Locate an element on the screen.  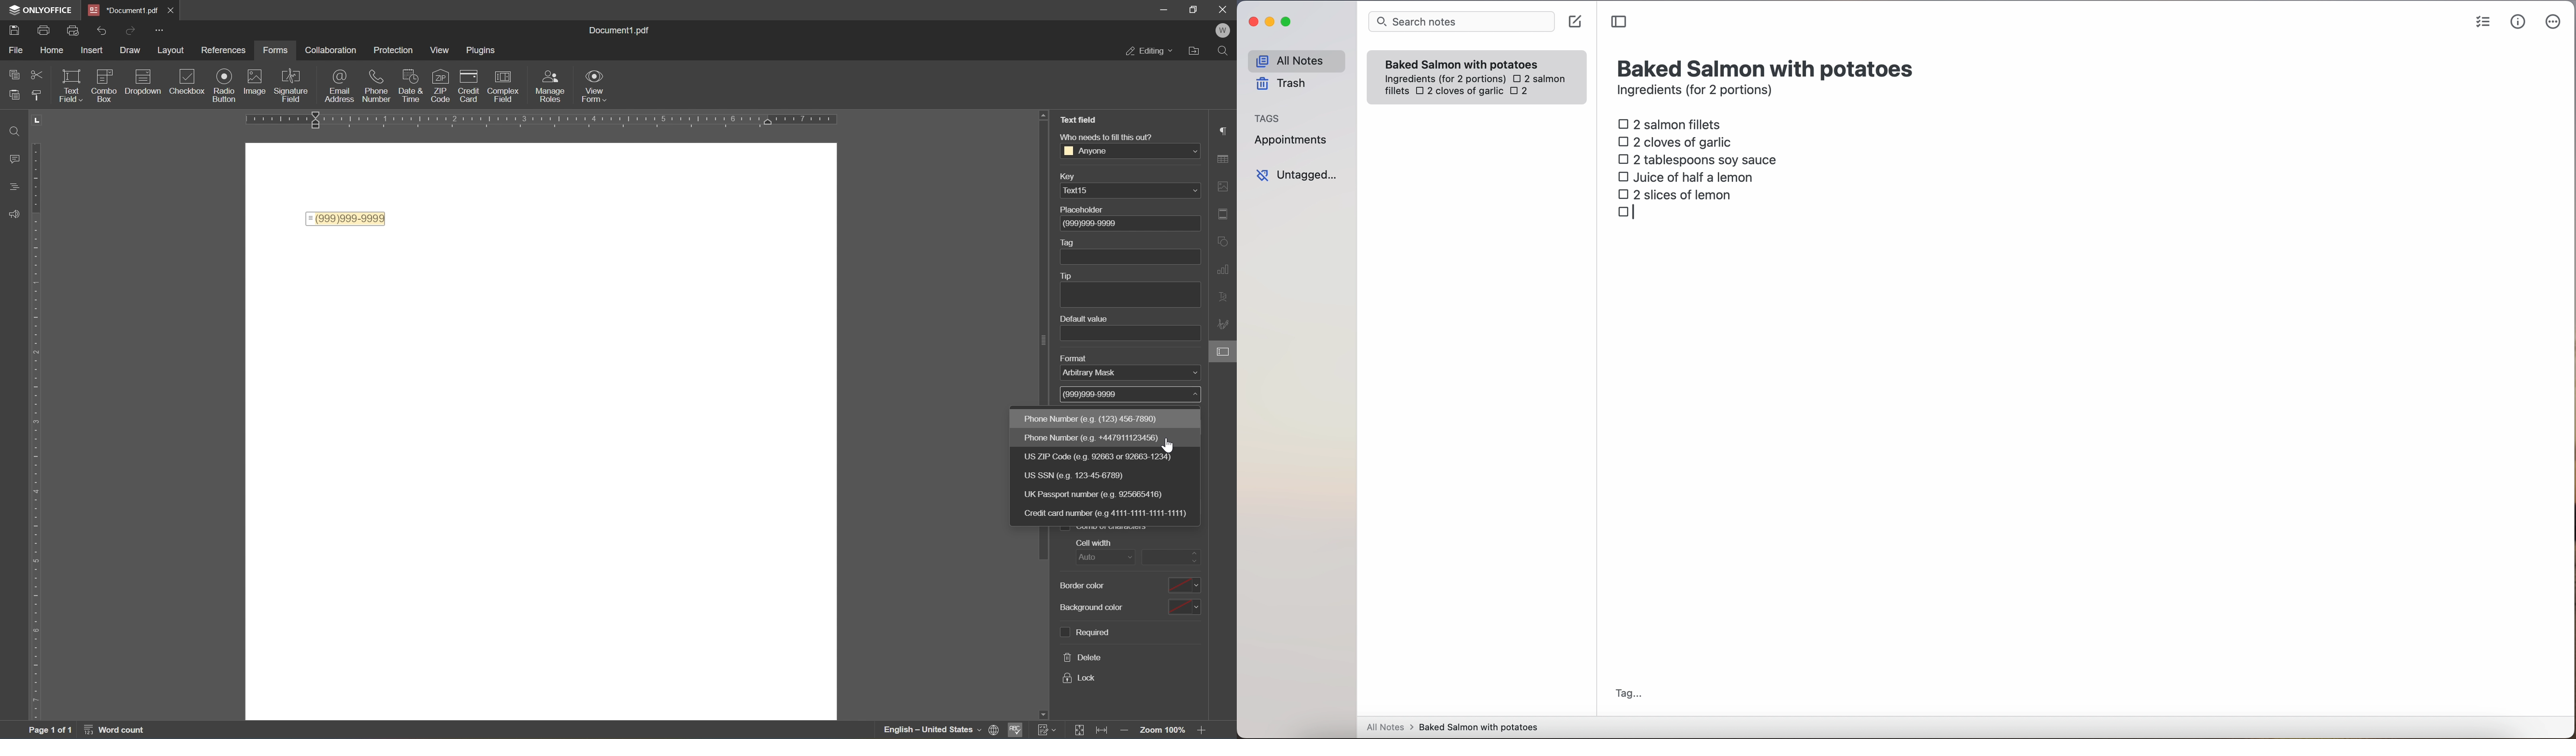
ingredients (for 2 portions) is located at coordinates (1698, 91).